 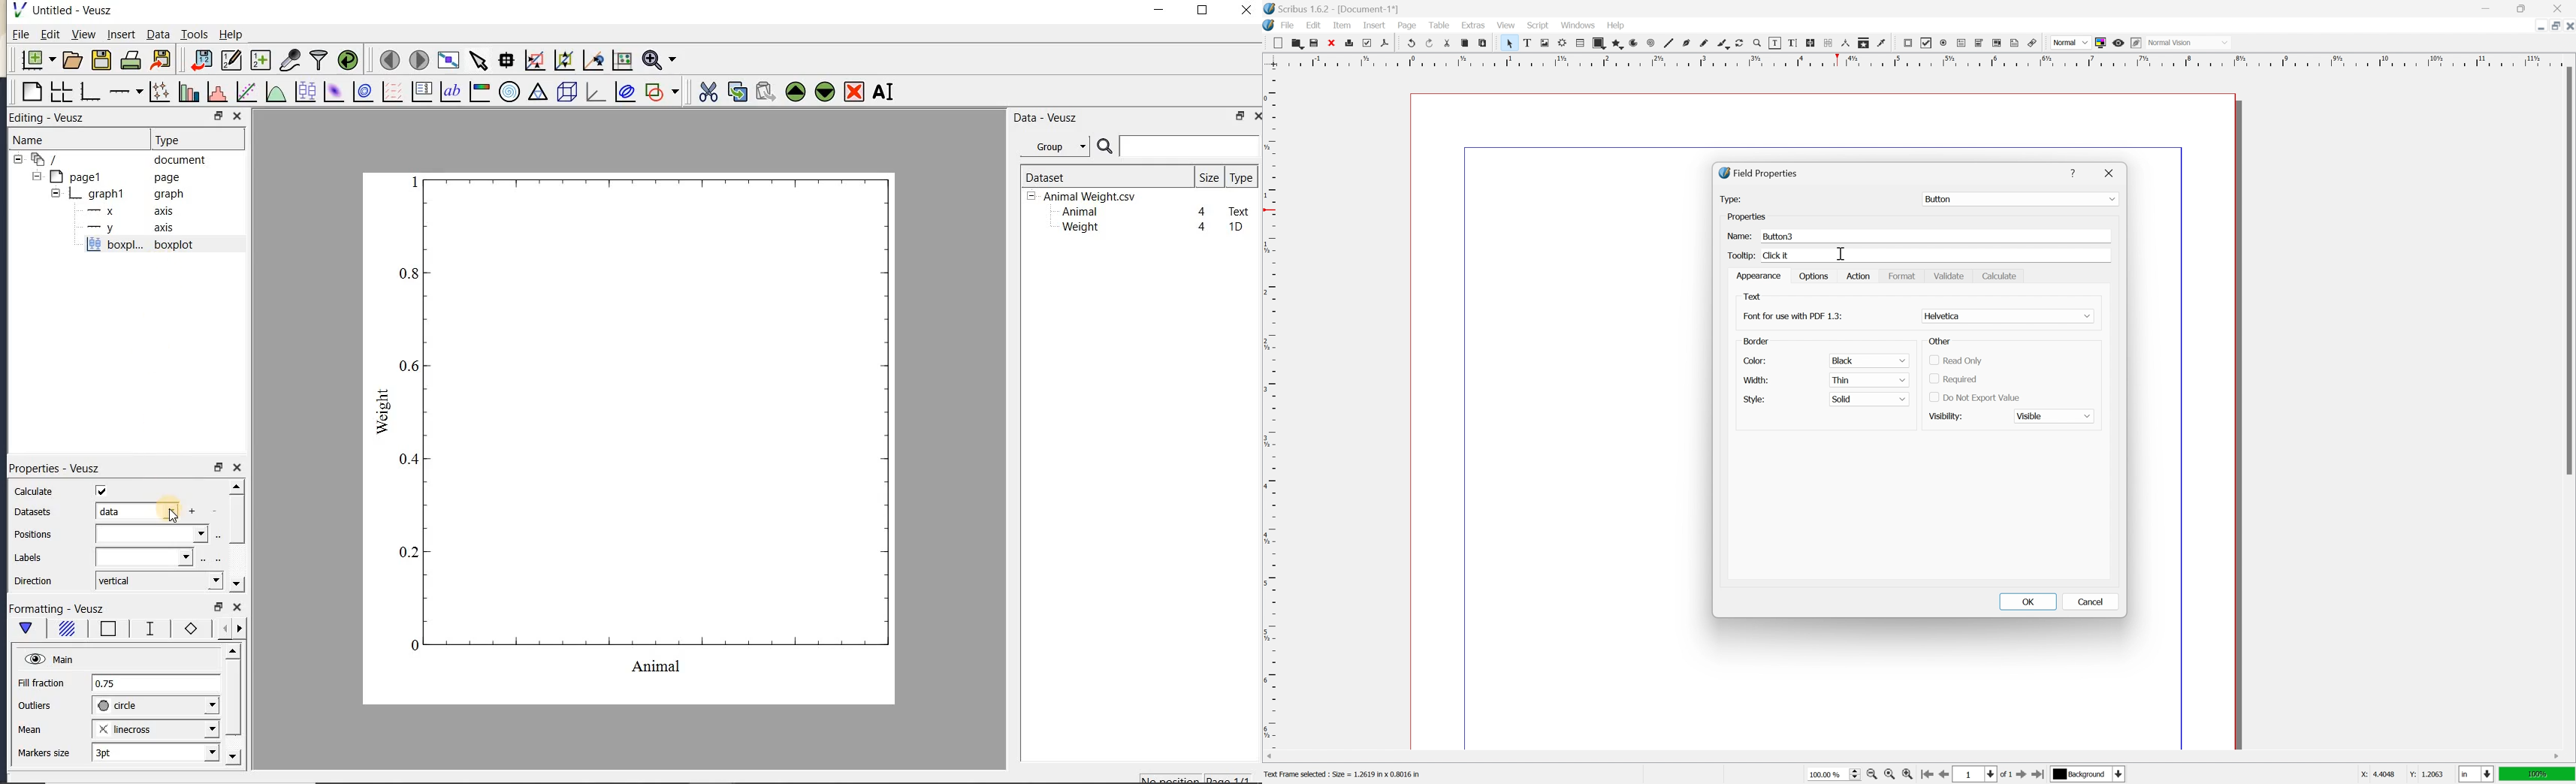 What do you see at coordinates (1982, 776) in the screenshot?
I see `select current page` at bounding box center [1982, 776].